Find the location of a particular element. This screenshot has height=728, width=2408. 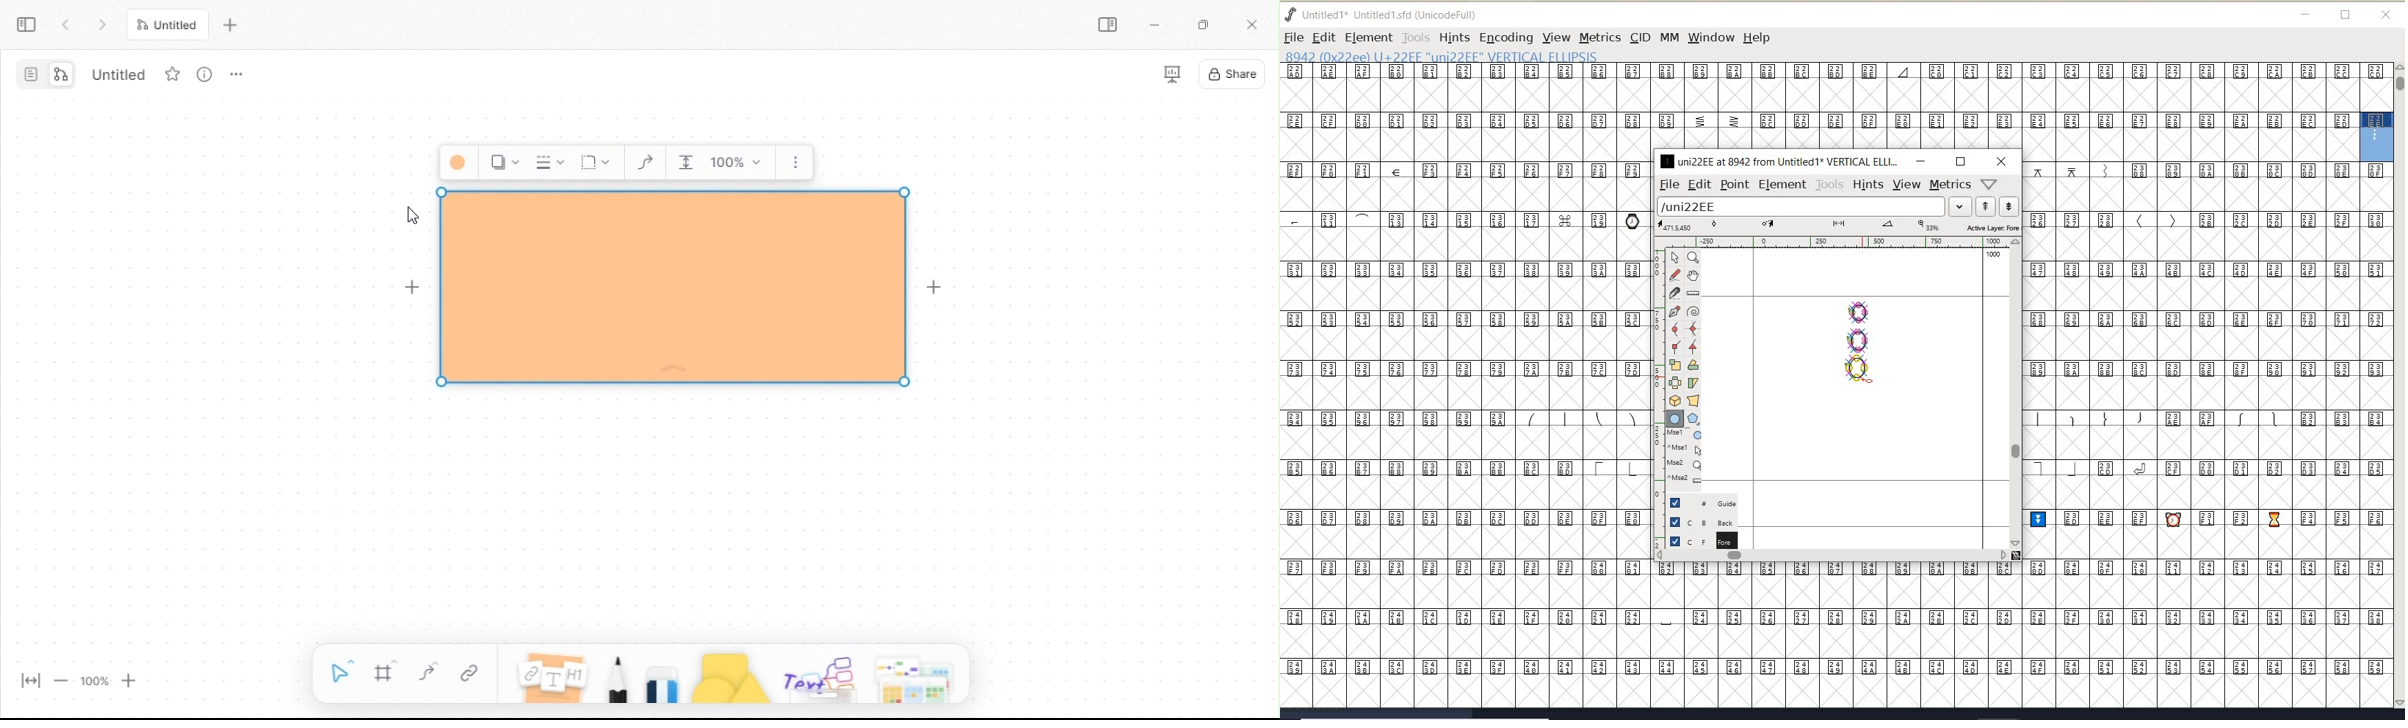

CID is located at coordinates (1639, 37).